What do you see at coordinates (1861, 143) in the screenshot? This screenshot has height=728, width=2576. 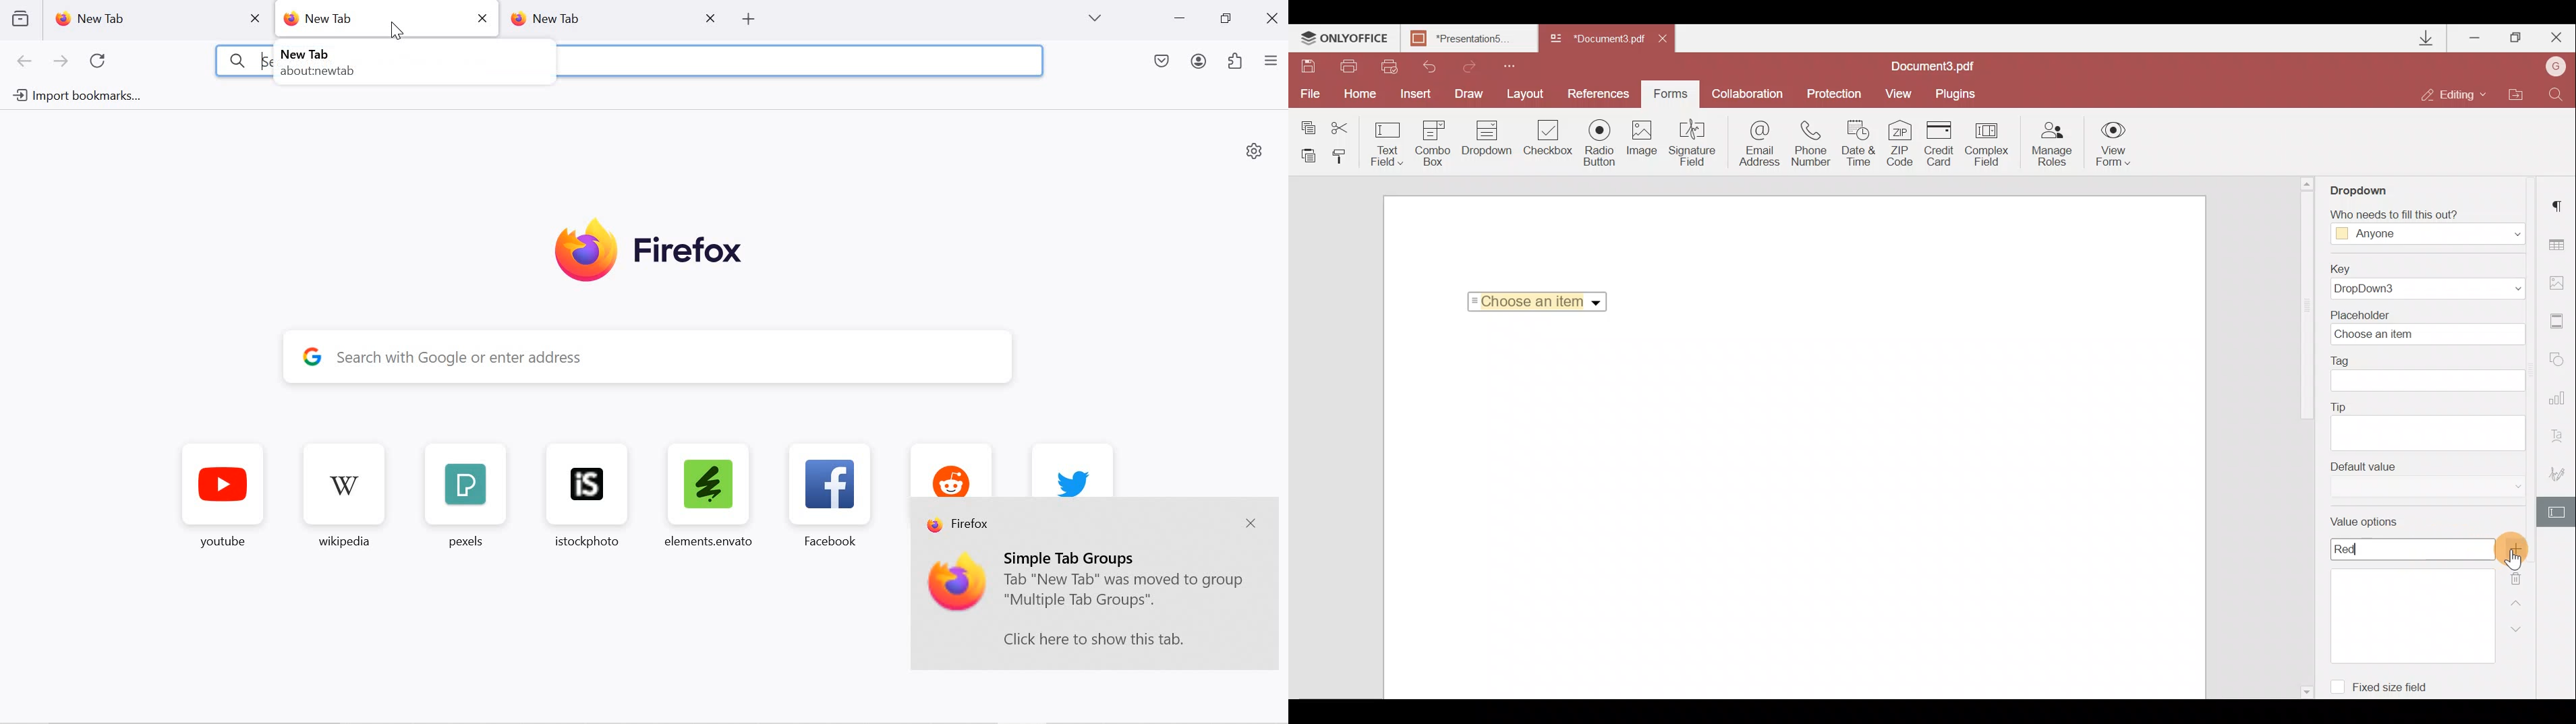 I see `Date & time` at bounding box center [1861, 143].